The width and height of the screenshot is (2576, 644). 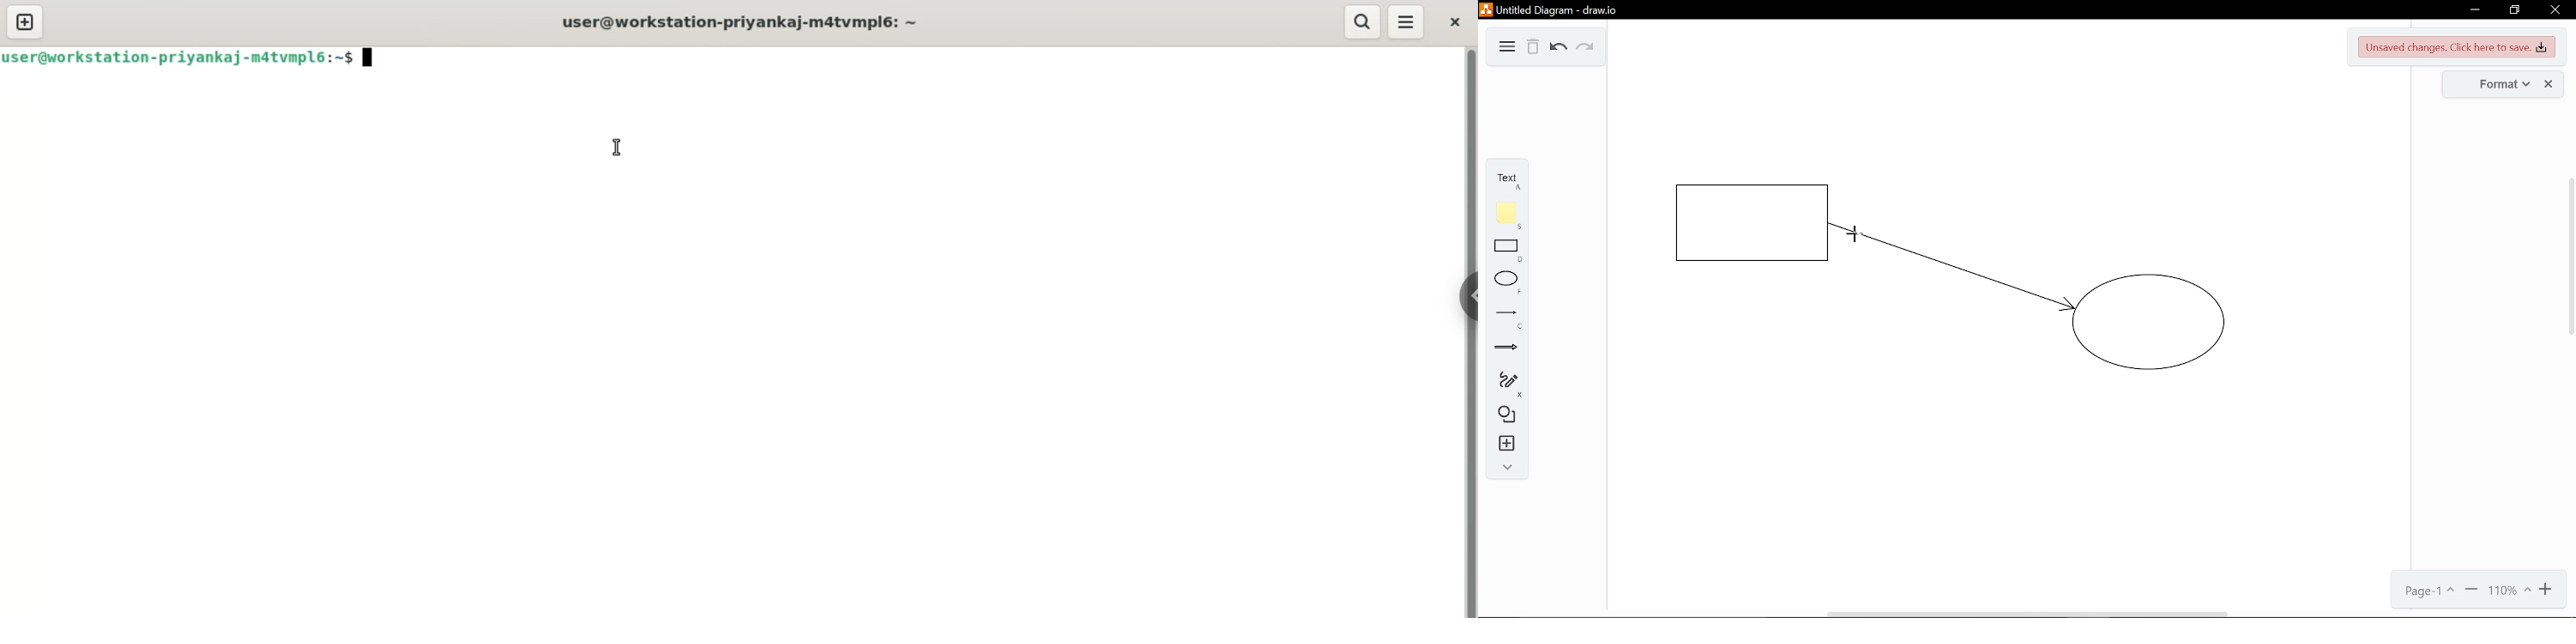 I want to click on Untitled Diagram - draw.io, so click(x=1548, y=9).